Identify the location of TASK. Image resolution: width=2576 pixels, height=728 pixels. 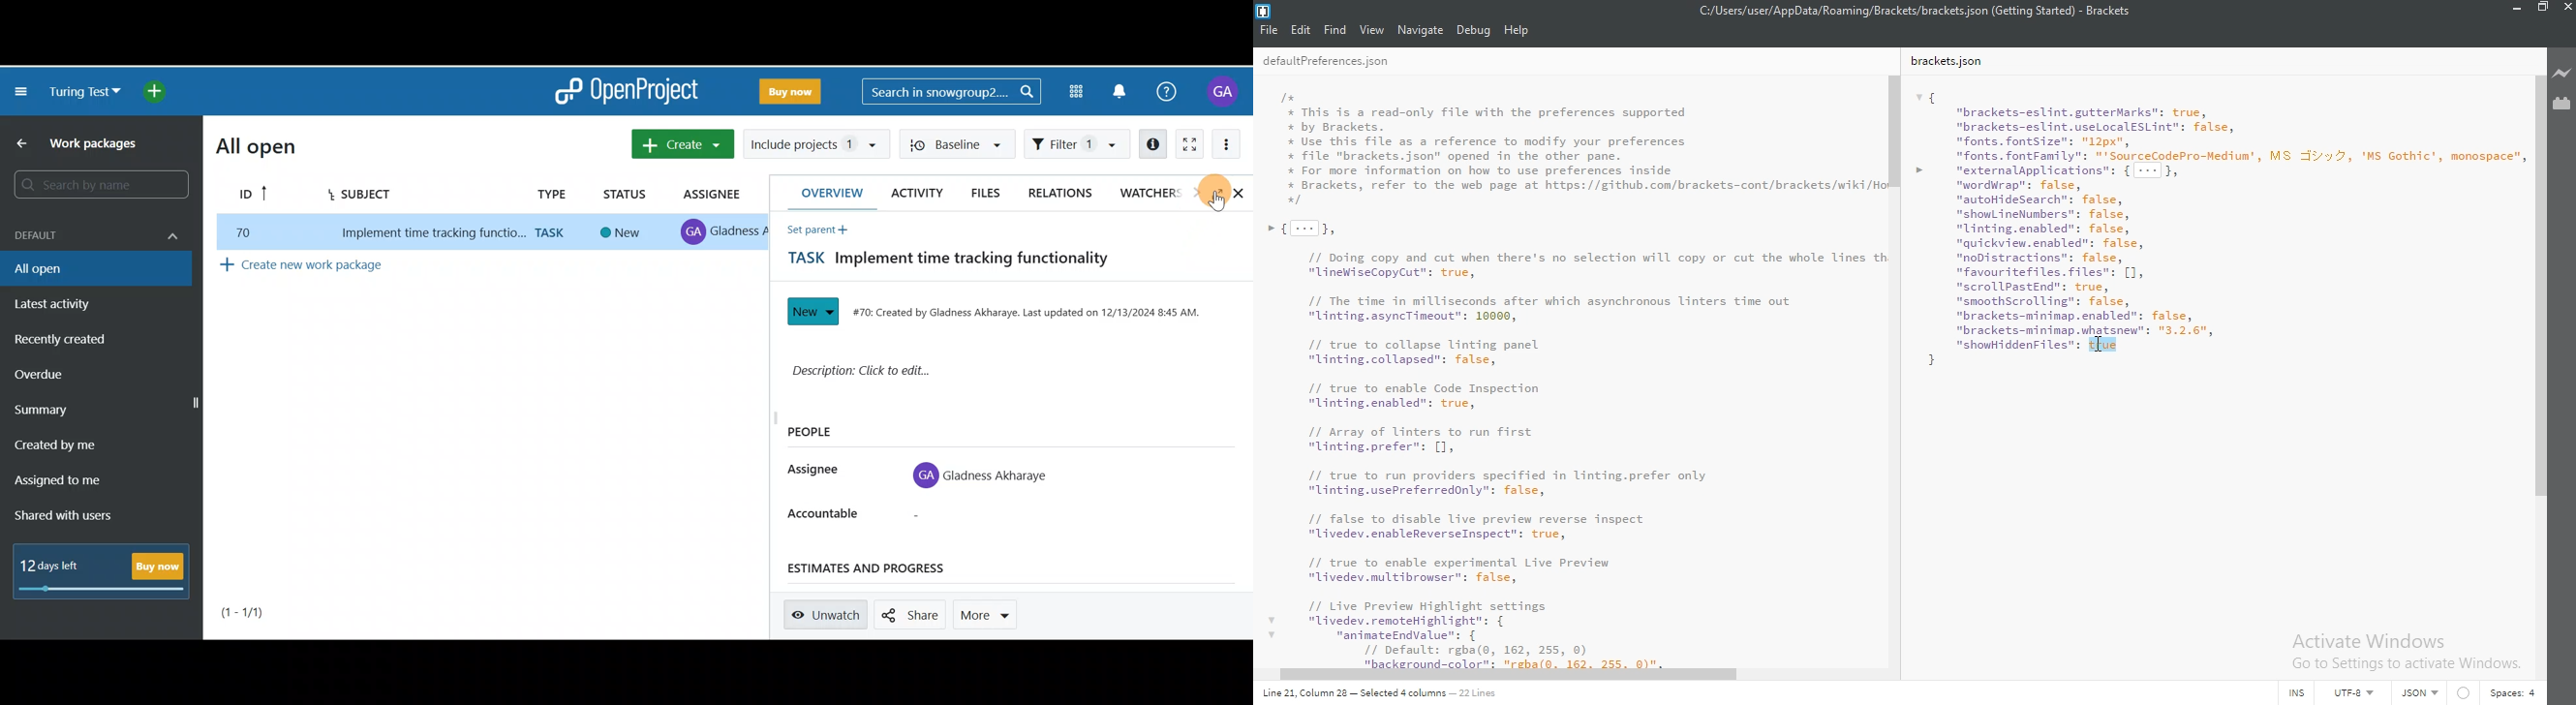
(798, 260).